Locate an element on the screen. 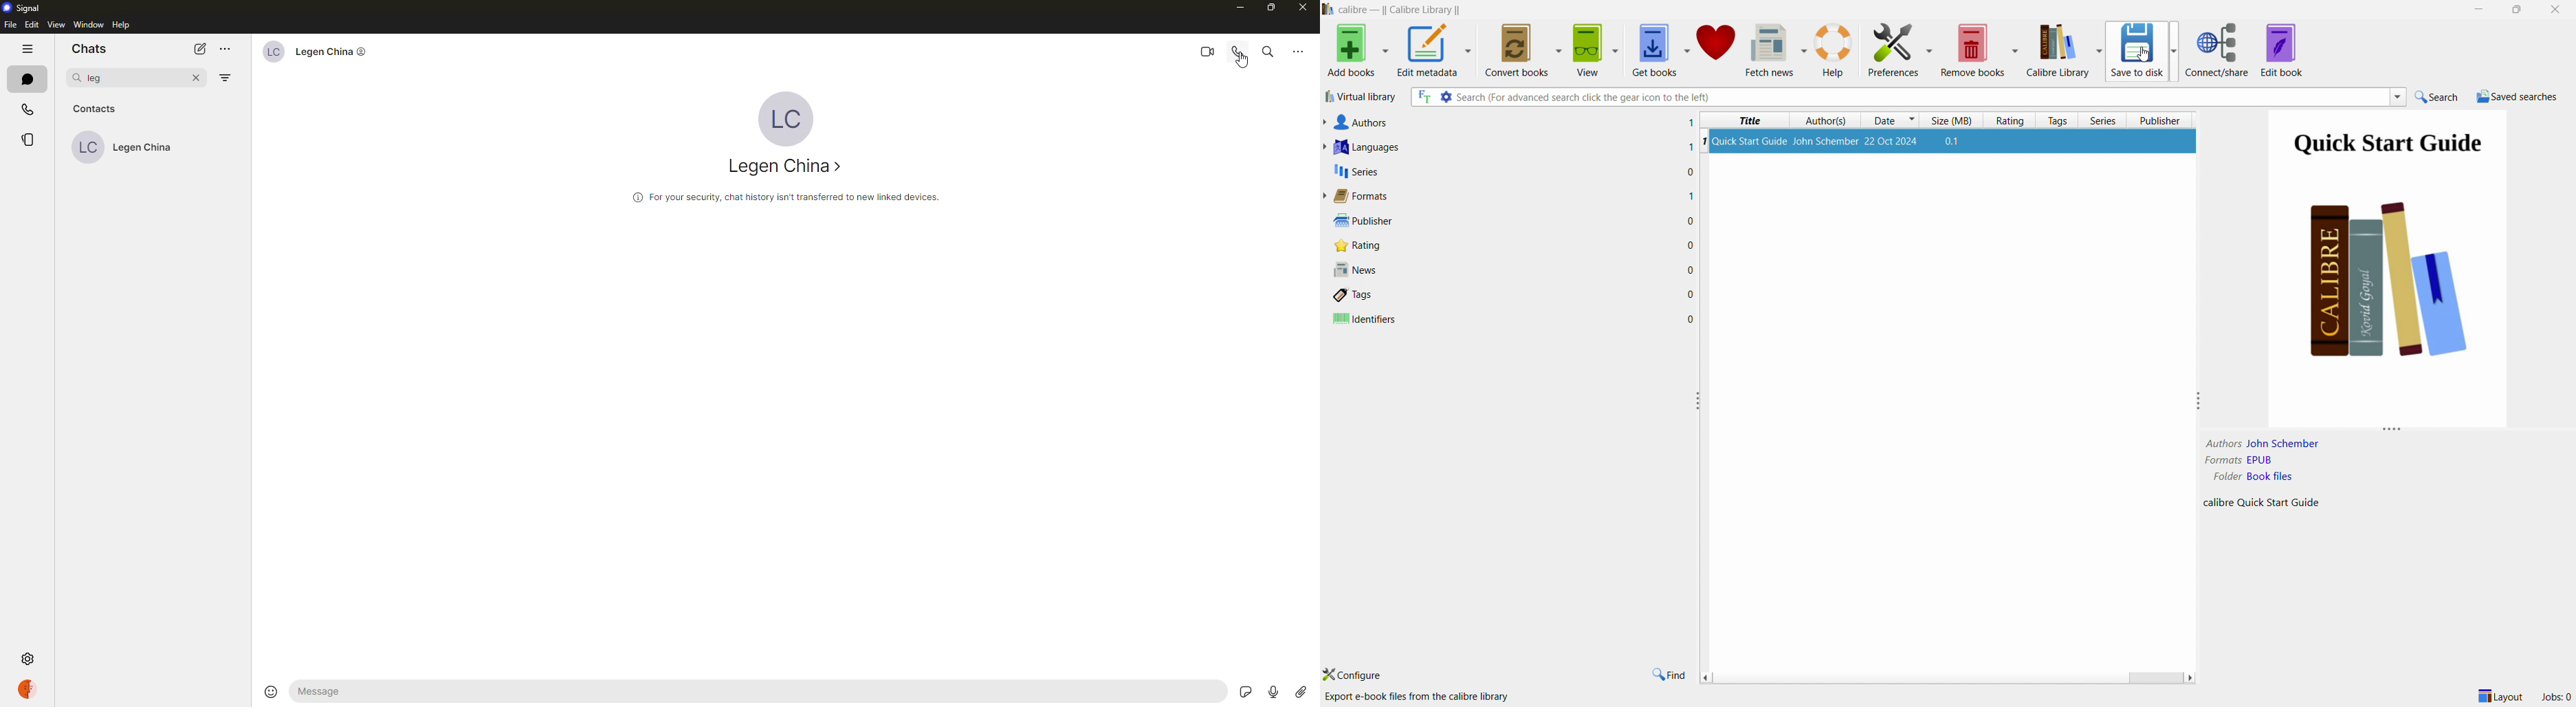 The width and height of the screenshot is (2576, 728). settings is located at coordinates (1434, 97).